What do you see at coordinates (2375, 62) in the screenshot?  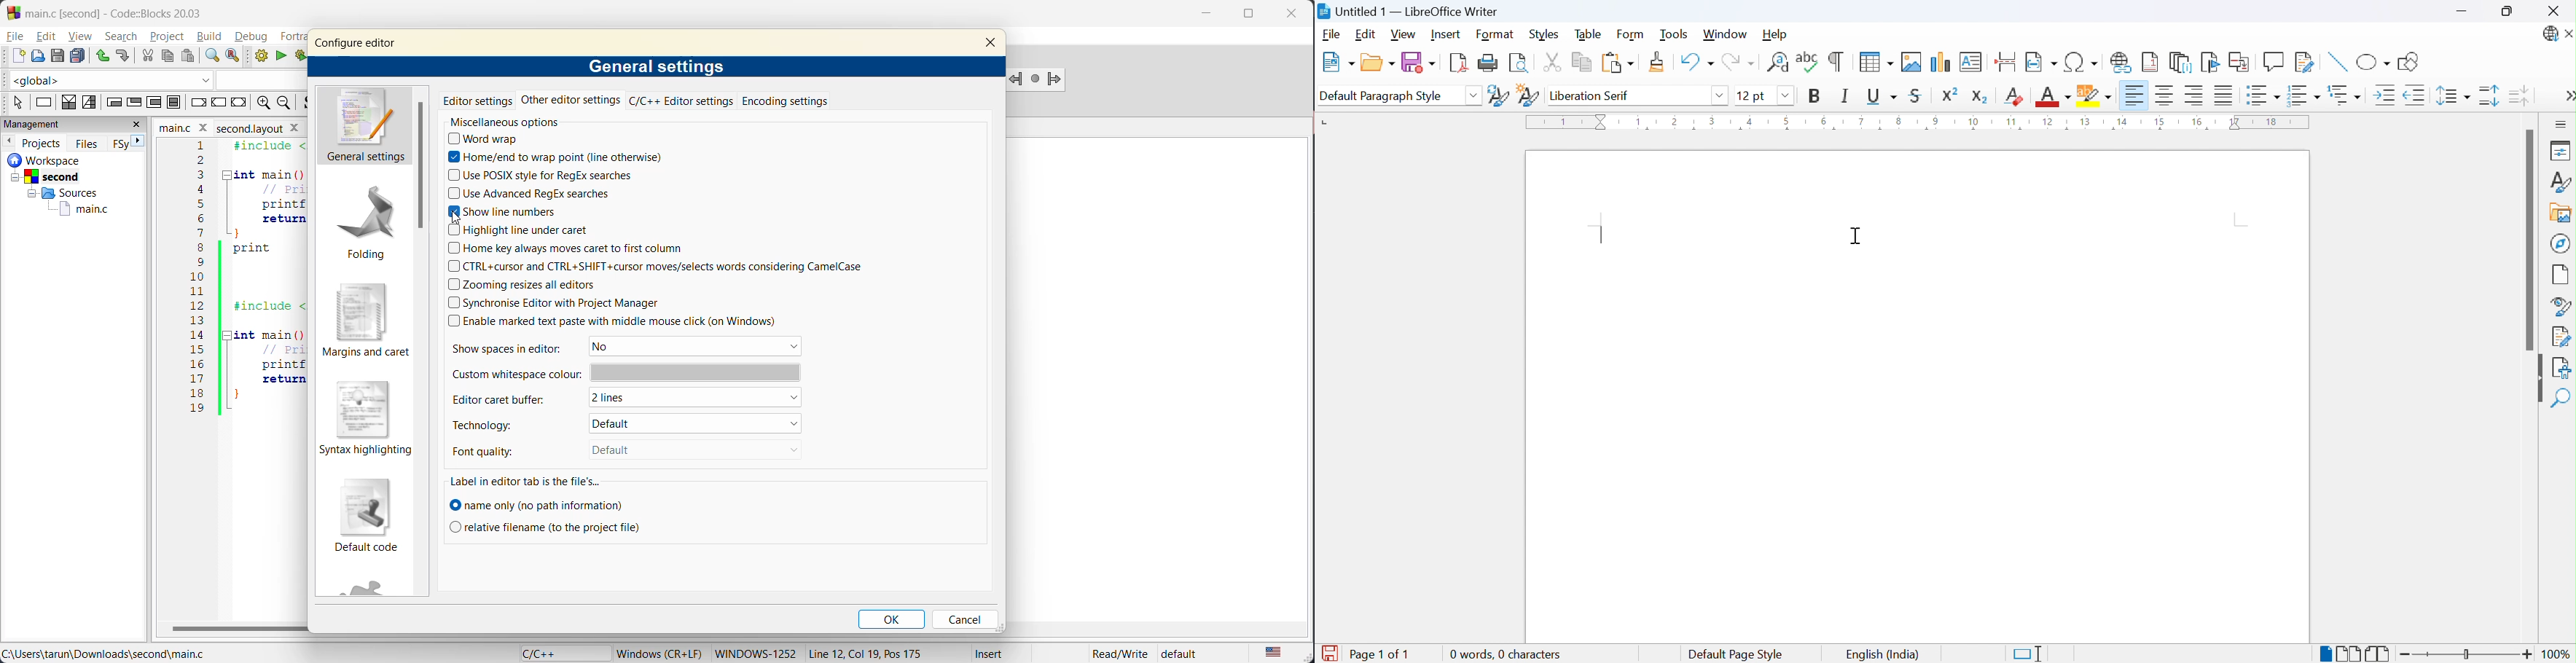 I see `Basic shapes` at bounding box center [2375, 62].